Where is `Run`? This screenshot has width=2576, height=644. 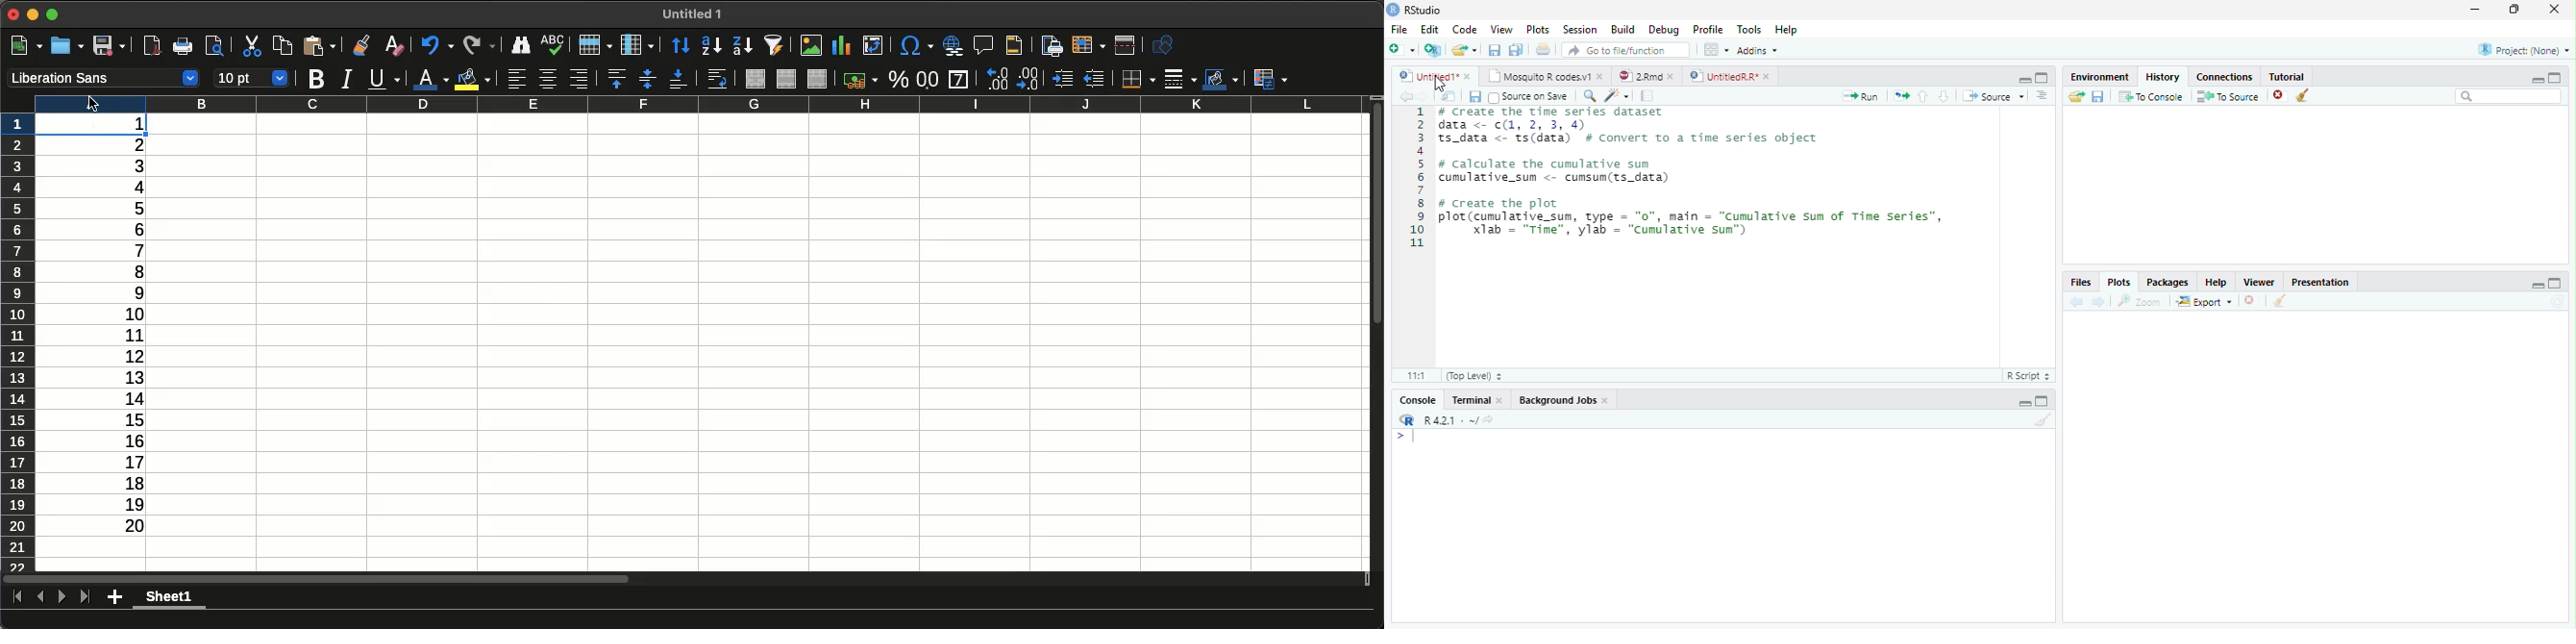
Run is located at coordinates (1858, 97).